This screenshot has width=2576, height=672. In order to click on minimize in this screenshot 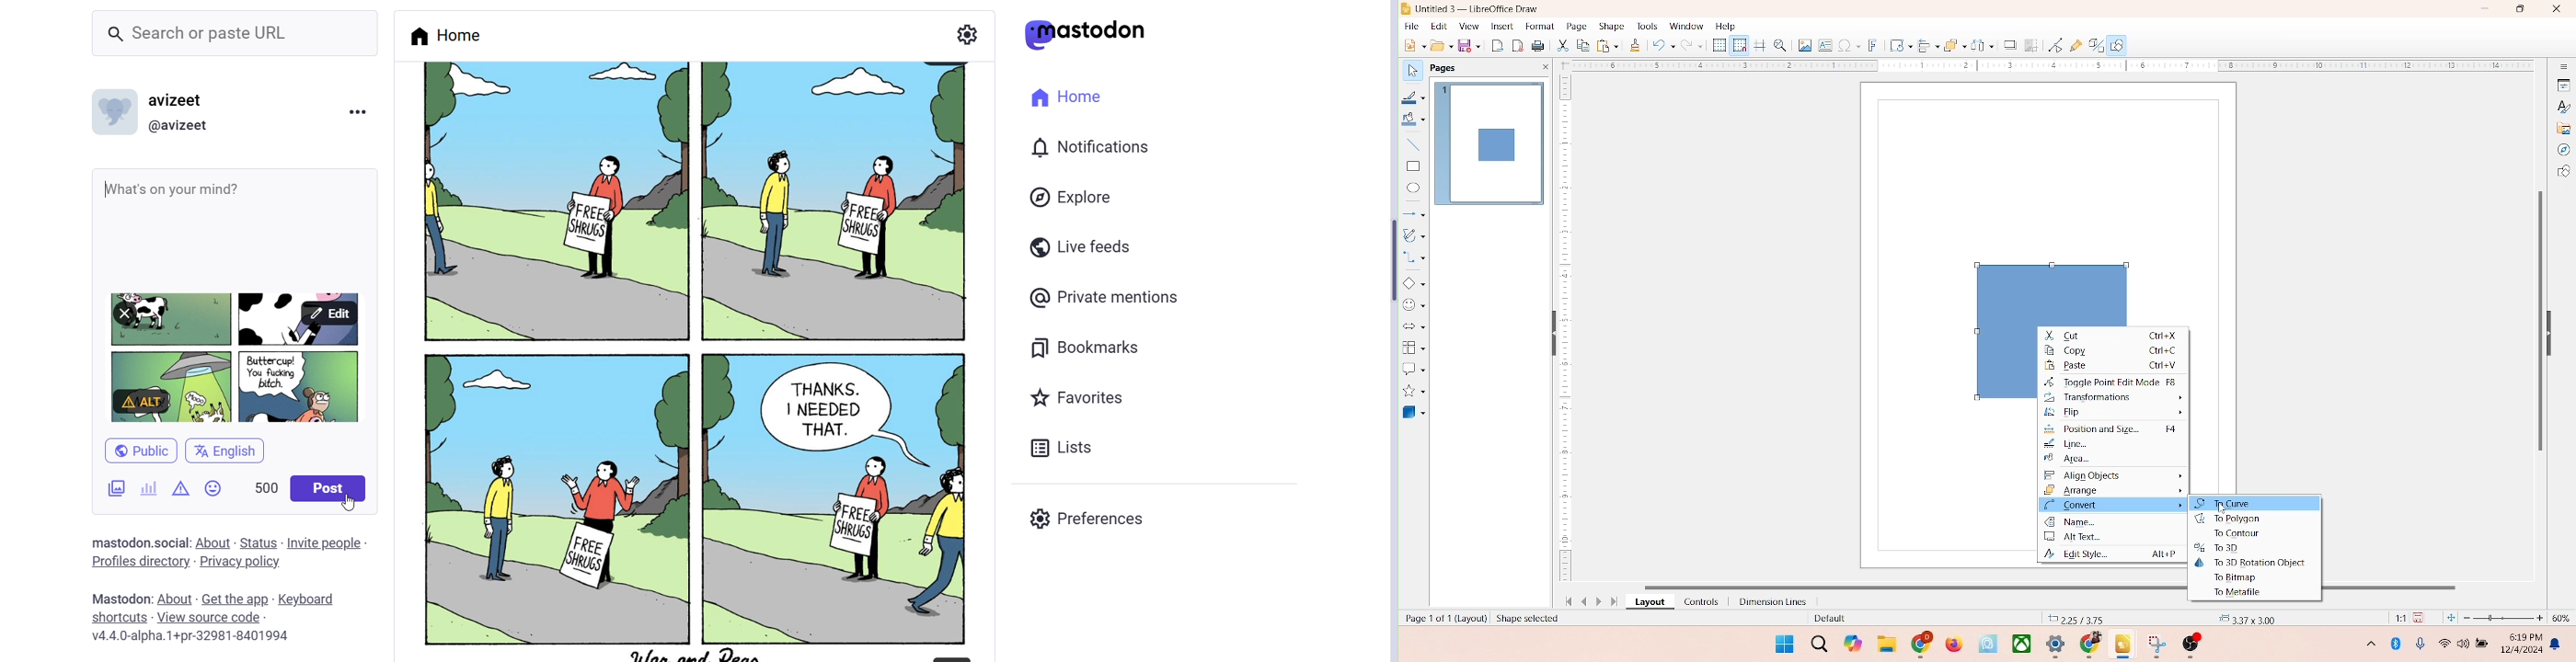, I will do `click(2487, 8)`.